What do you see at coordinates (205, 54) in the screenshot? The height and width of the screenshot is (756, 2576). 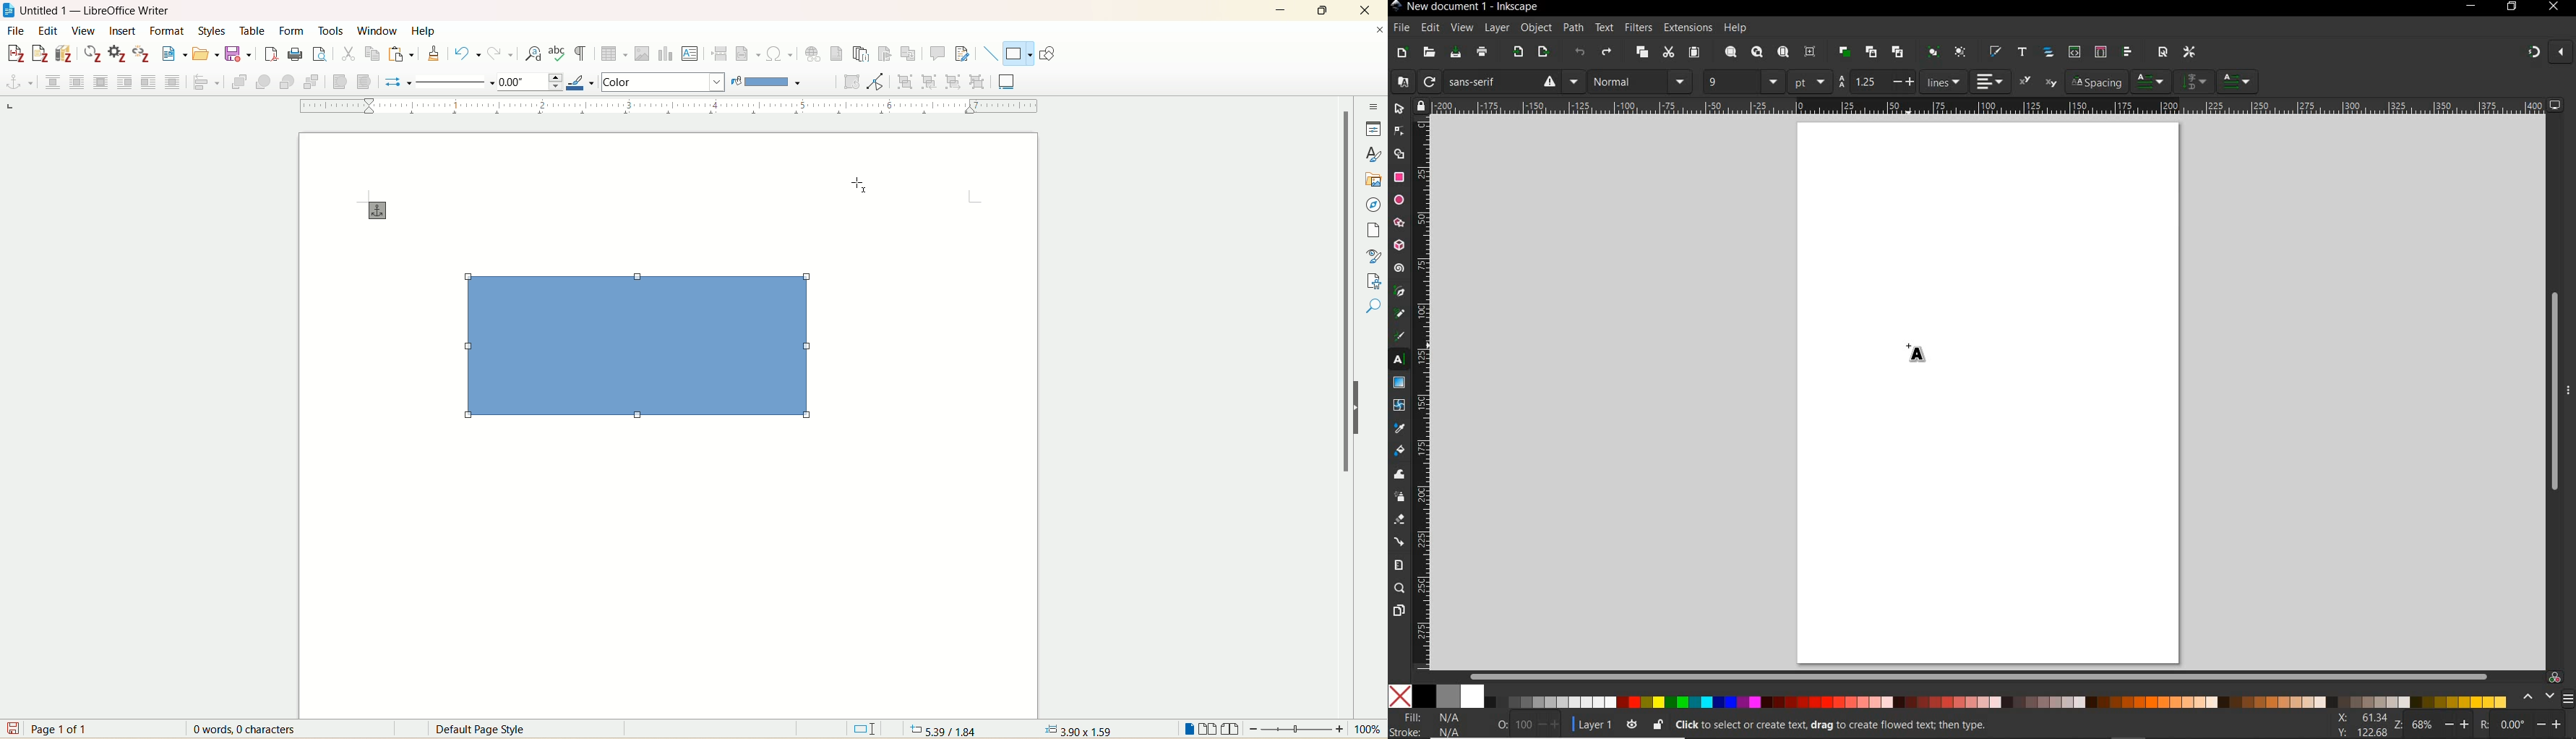 I see `open` at bounding box center [205, 54].